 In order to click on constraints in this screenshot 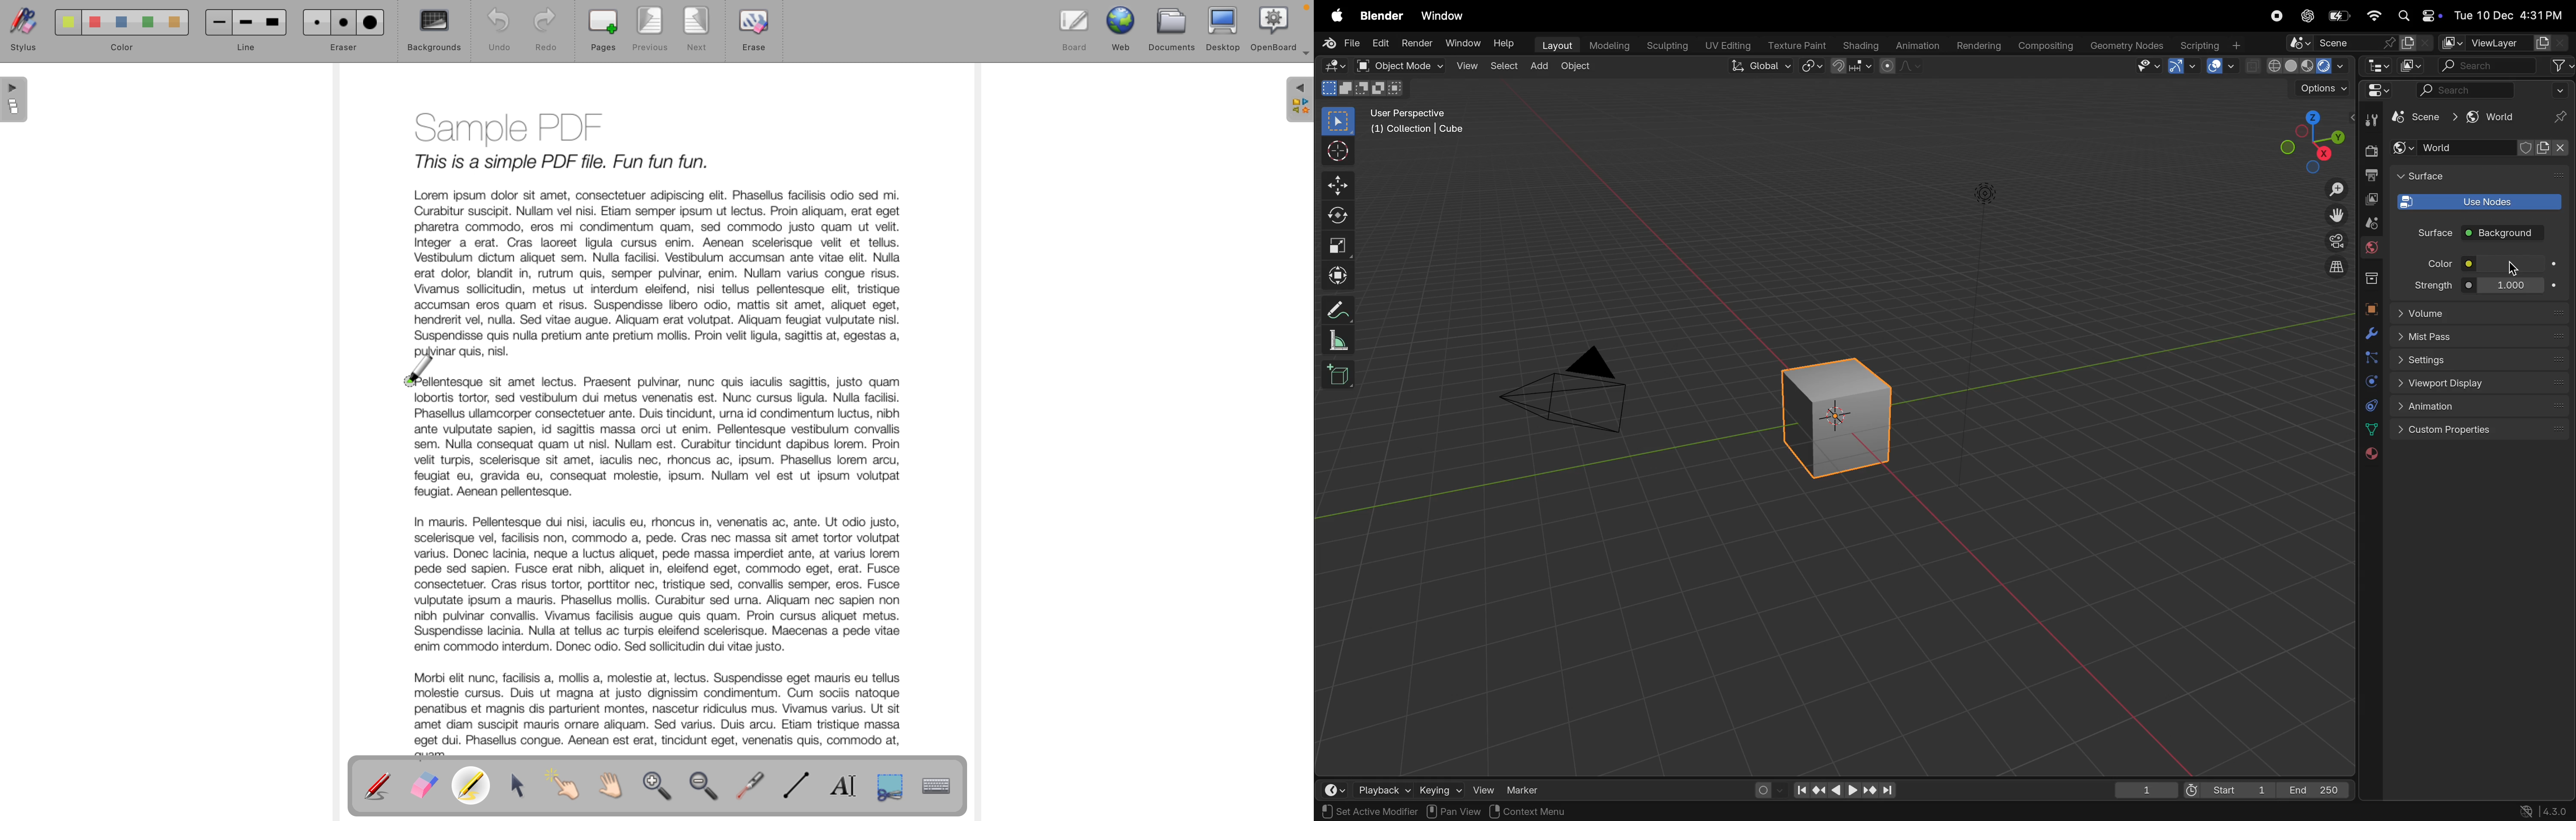, I will do `click(2370, 405)`.